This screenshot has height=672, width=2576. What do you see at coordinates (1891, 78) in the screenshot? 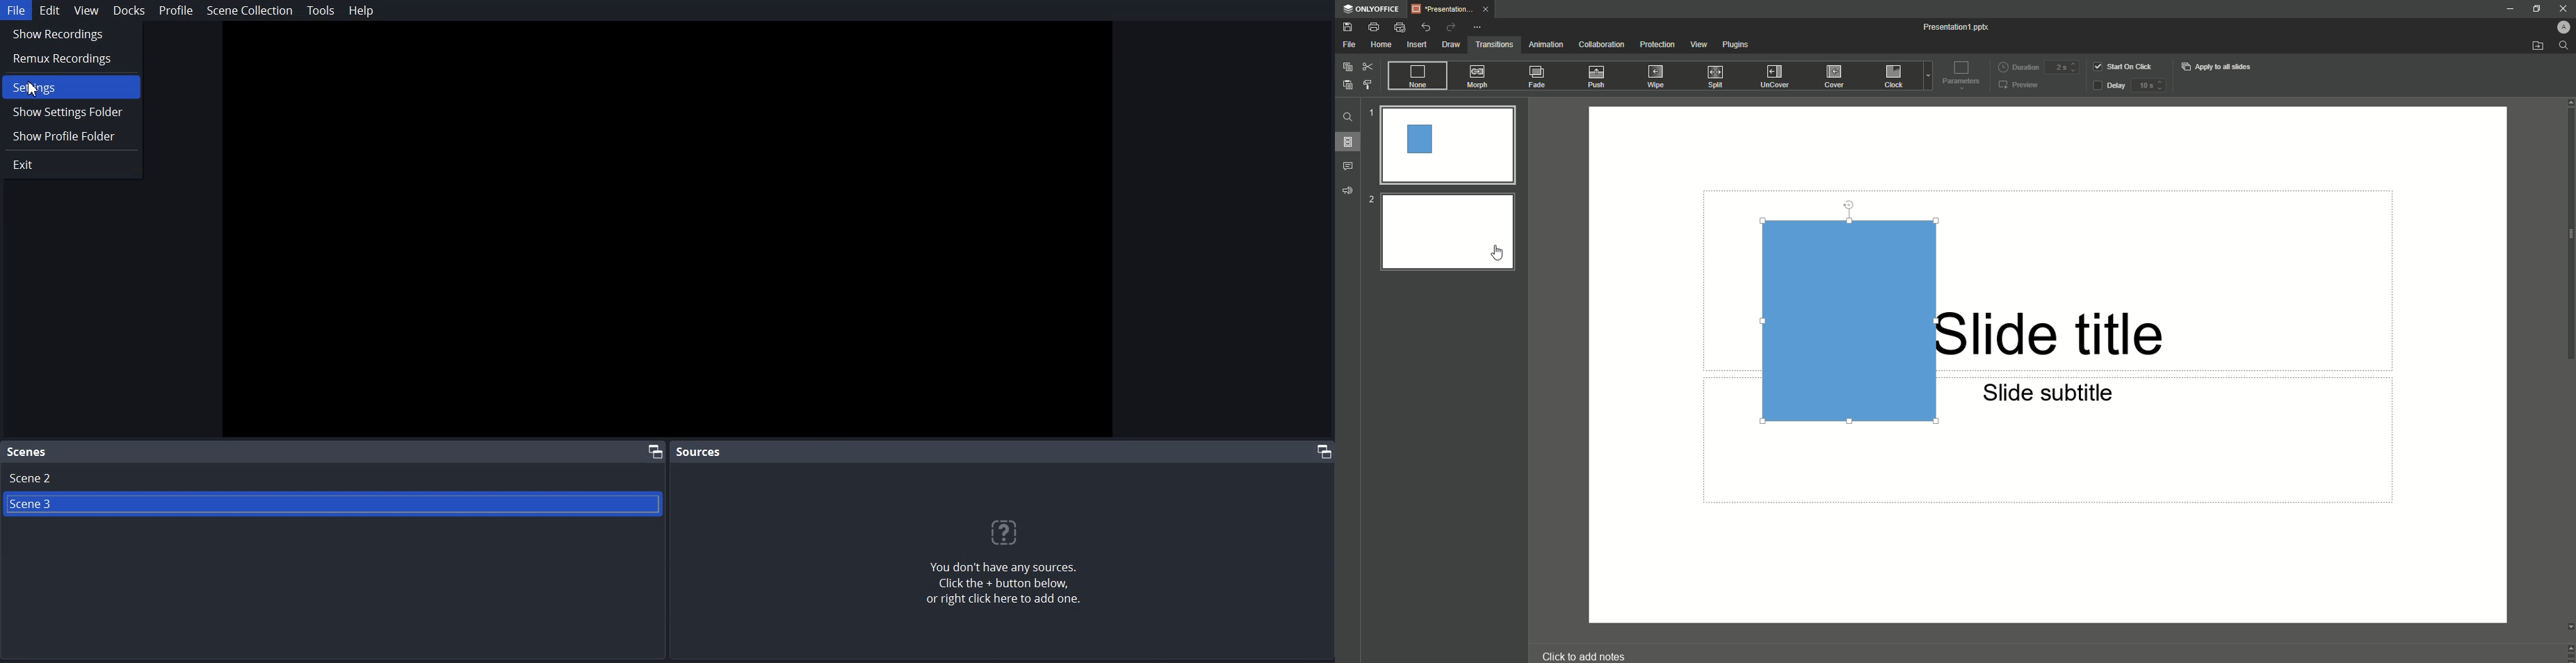
I see `Clock` at bounding box center [1891, 78].